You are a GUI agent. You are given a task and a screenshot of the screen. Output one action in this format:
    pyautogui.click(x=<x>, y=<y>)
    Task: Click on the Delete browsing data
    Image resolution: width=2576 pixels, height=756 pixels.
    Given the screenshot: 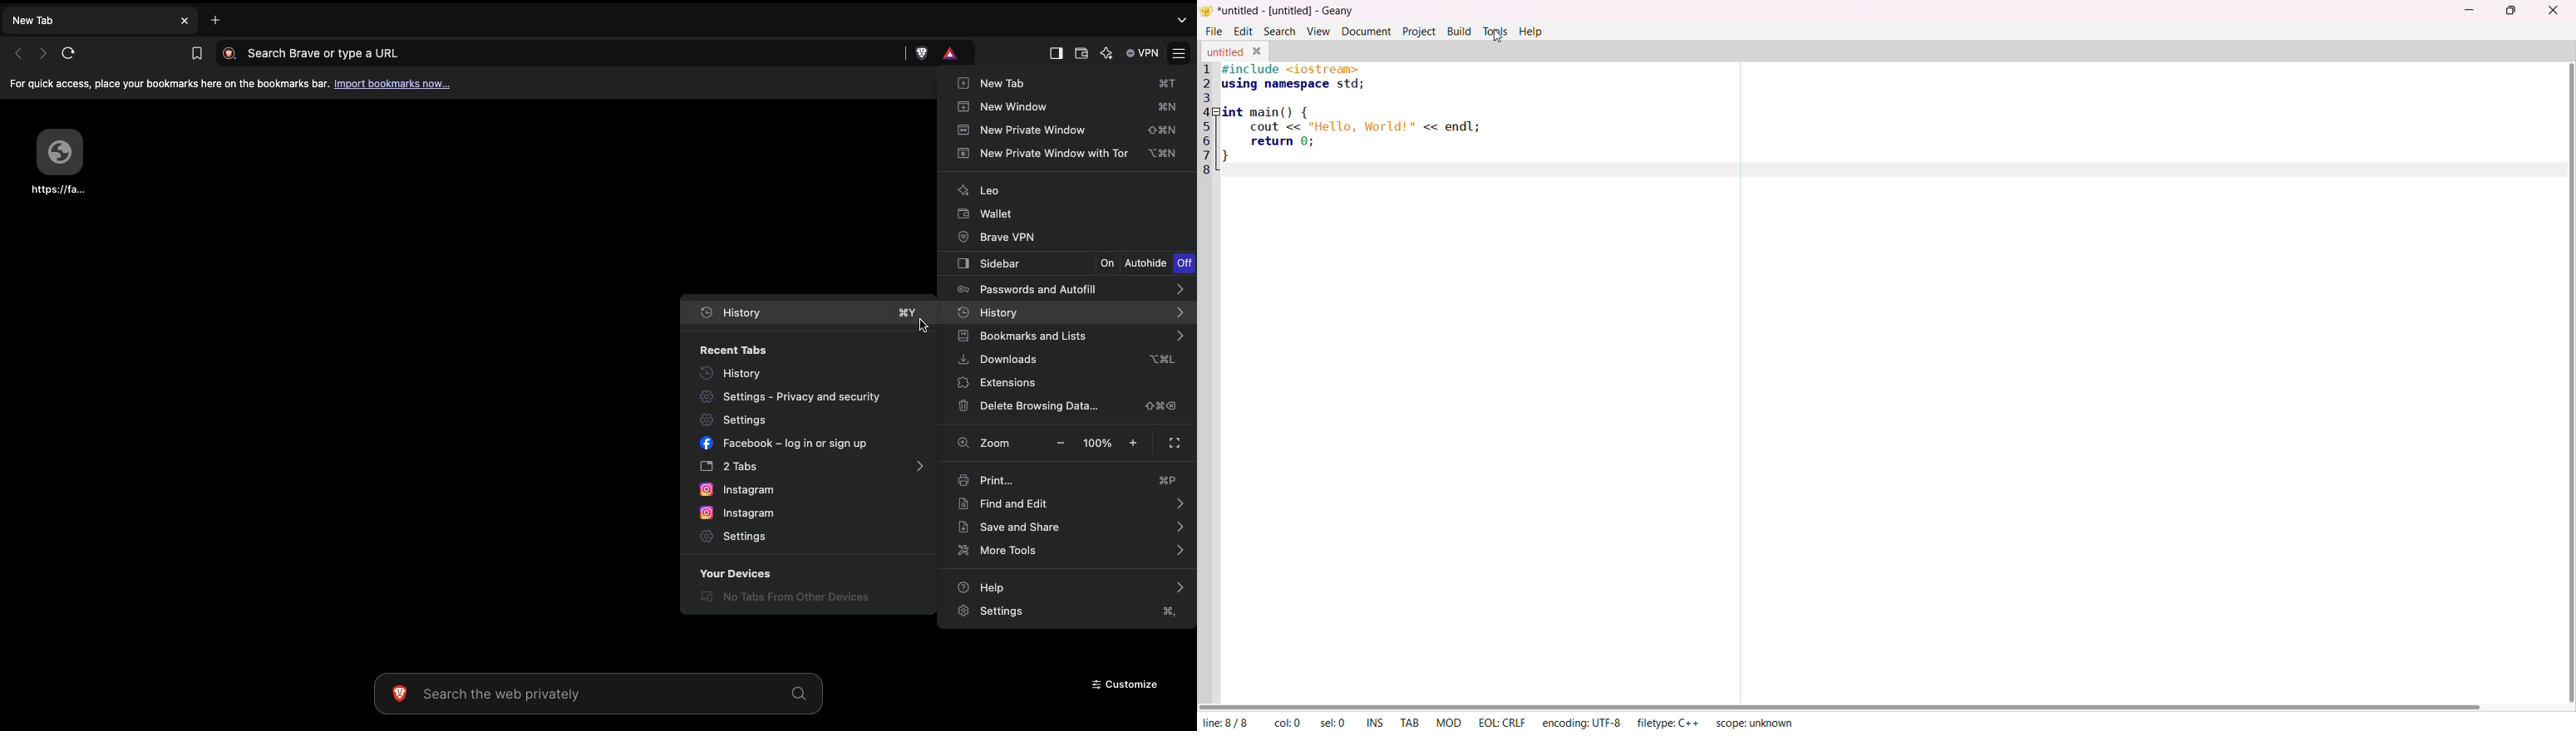 What is the action you would take?
    pyautogui.click(x=1061, y=406)
    